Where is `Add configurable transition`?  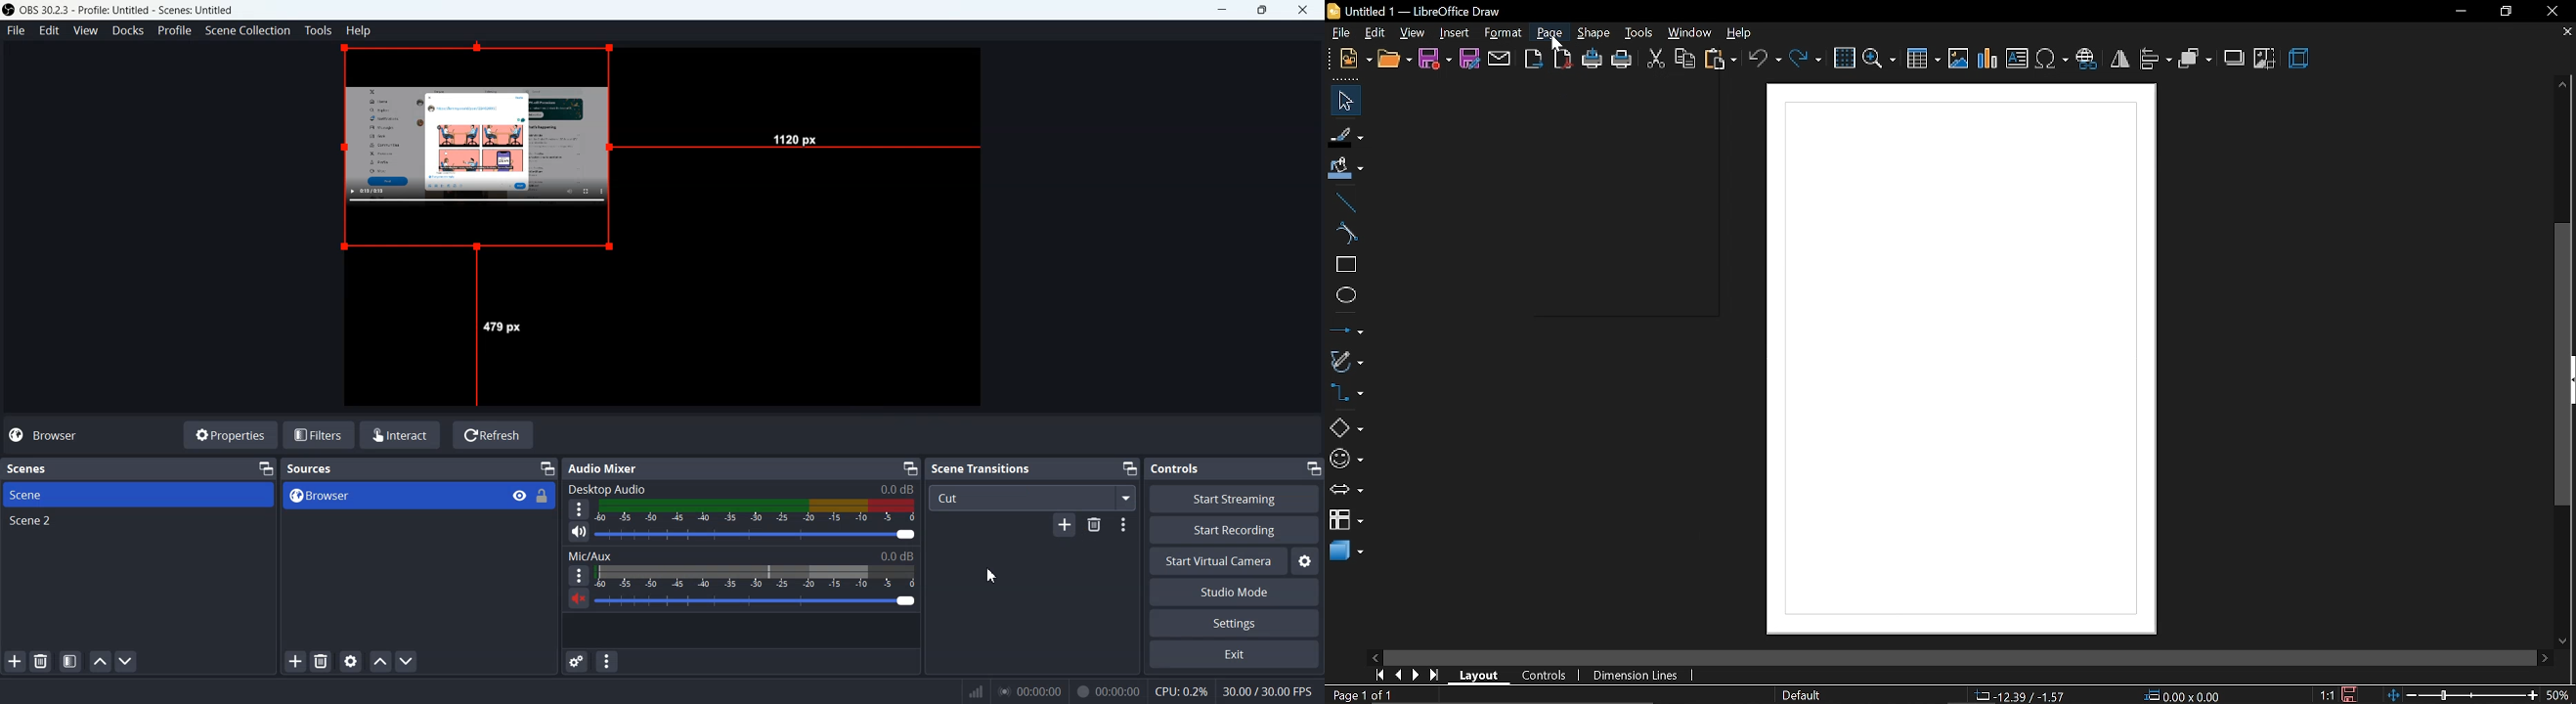 Add configurable transition is located at coordinates (1063, 527).